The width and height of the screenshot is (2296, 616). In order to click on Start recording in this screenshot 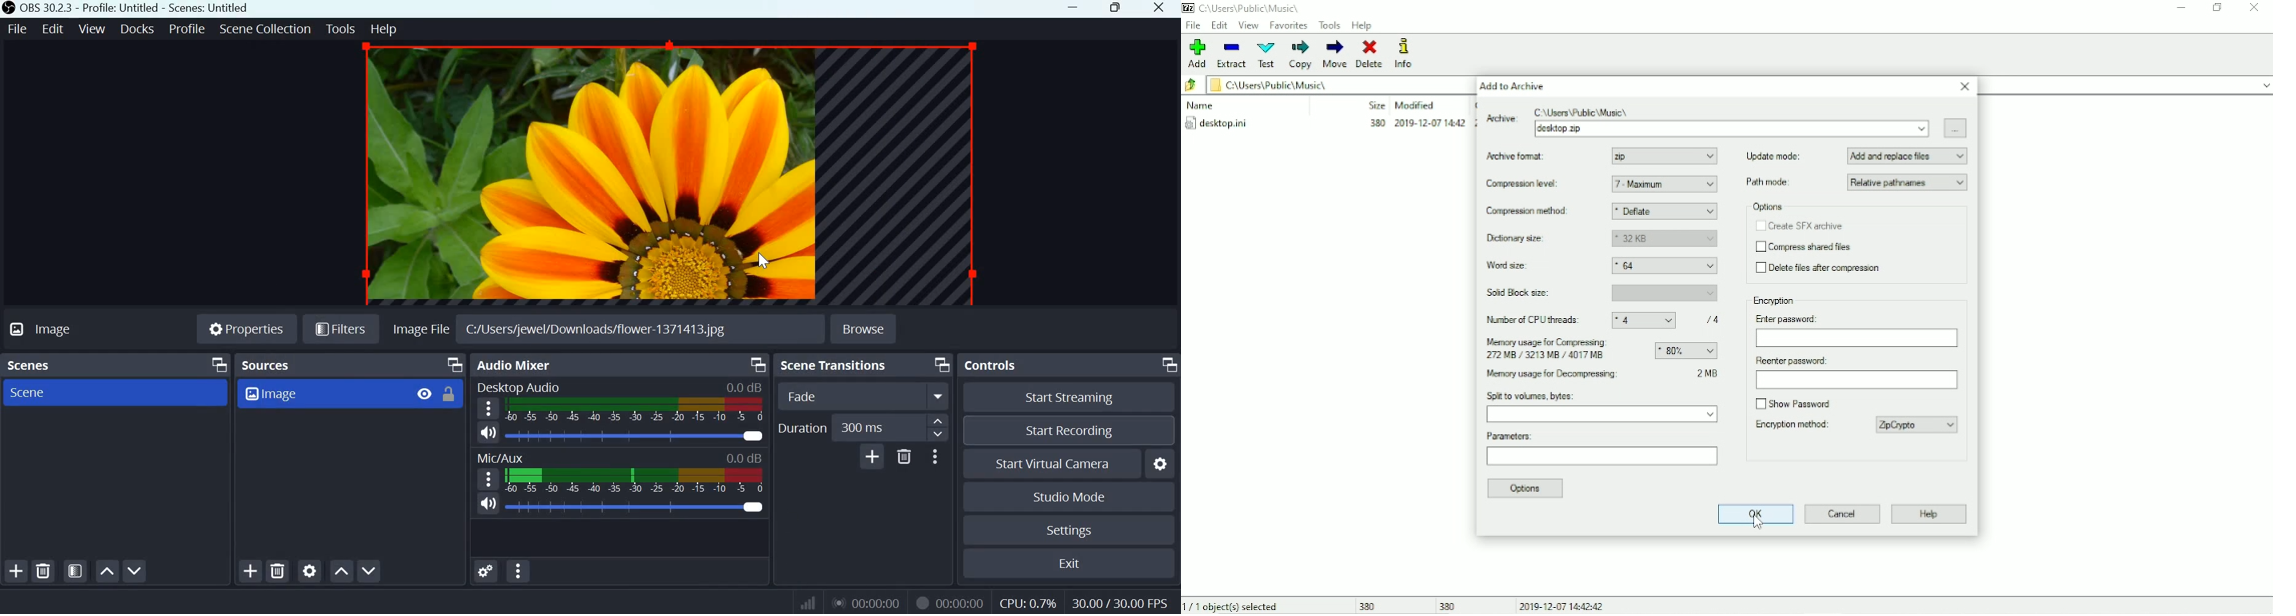, I will do `click(1069, 429)`.